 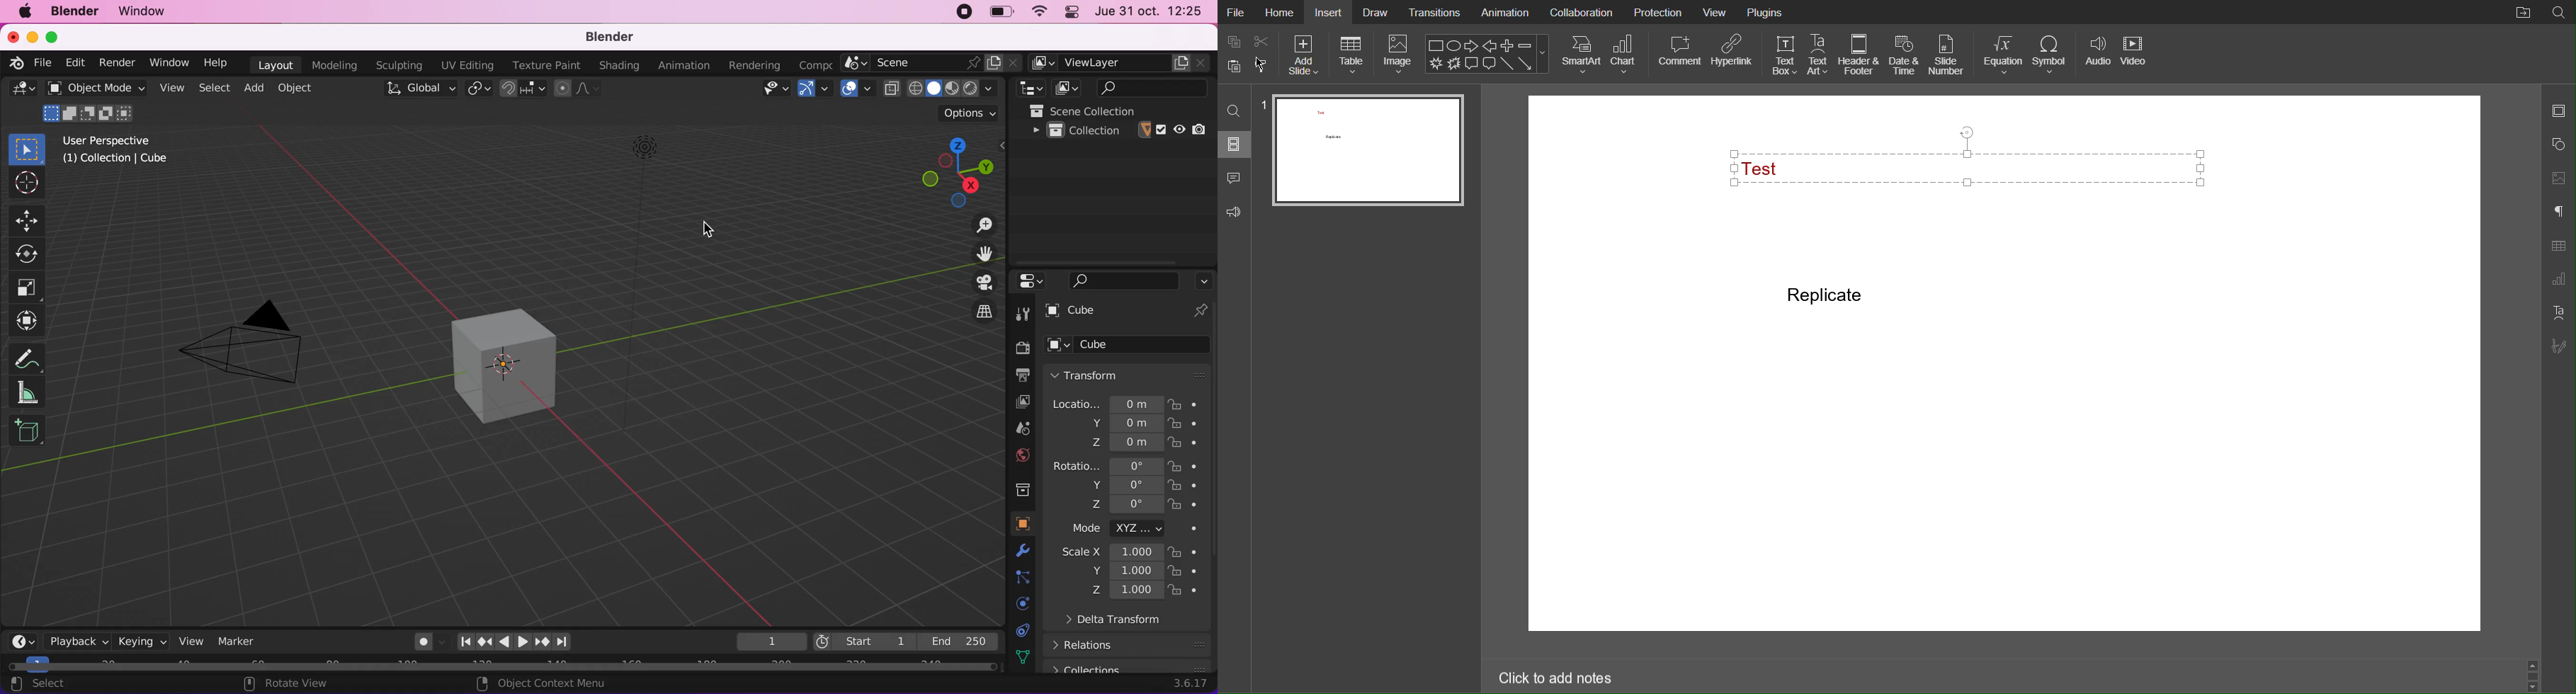 I want to click on Paragraph Settings, so click(x=2559, y=213).